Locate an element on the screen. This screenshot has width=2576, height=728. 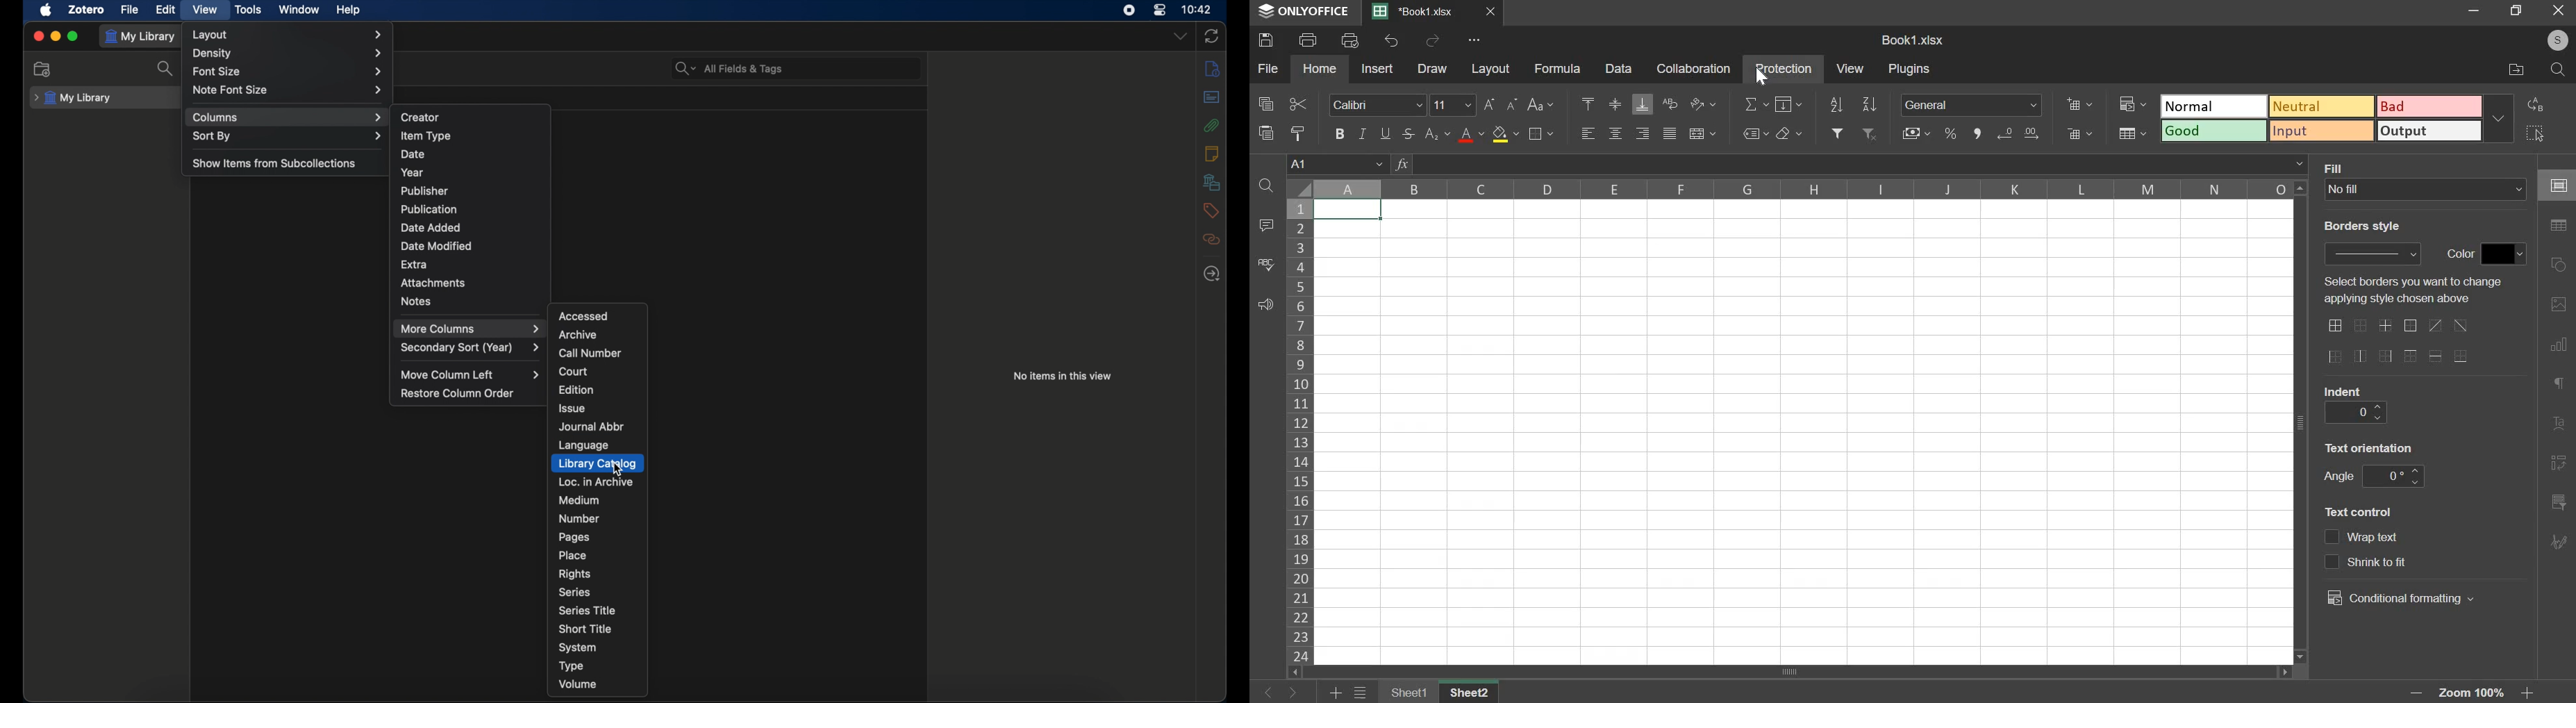
series is located at coordinates (575, 592).